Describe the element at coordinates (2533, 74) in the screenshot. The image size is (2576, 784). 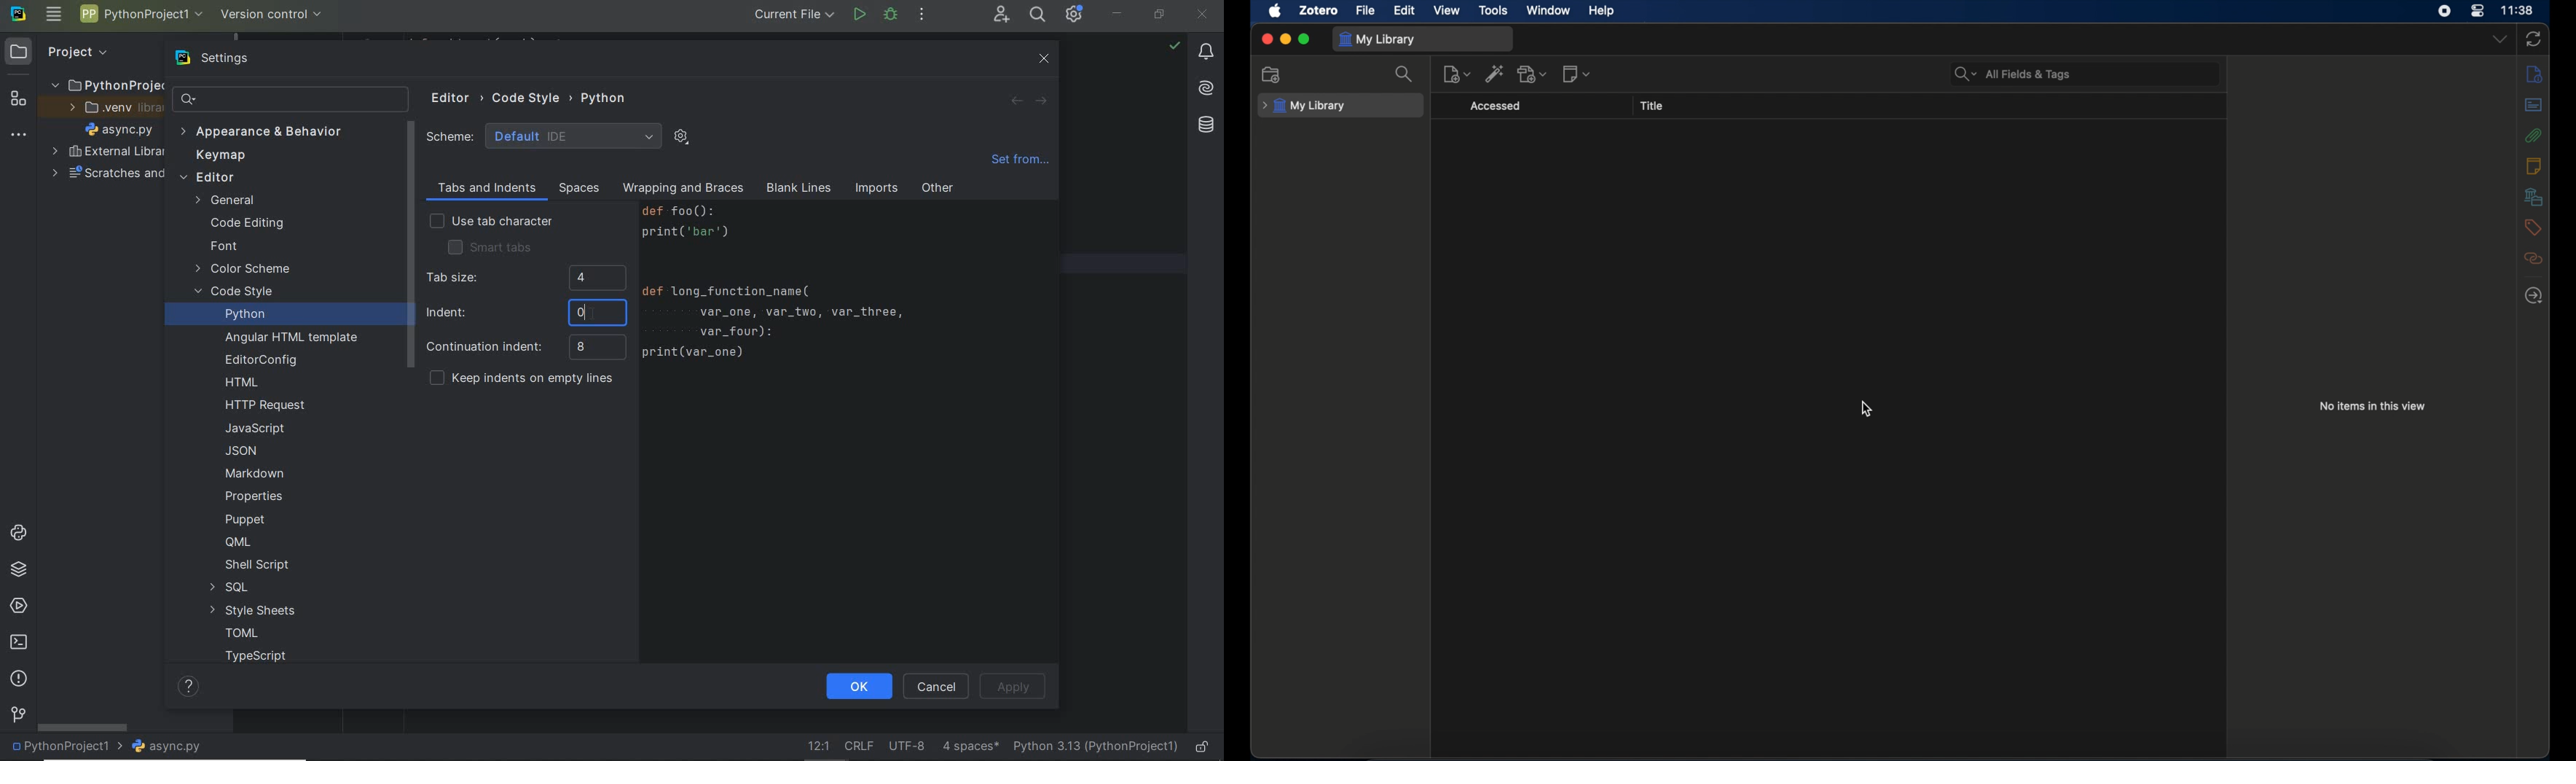
I see `info` at that location.